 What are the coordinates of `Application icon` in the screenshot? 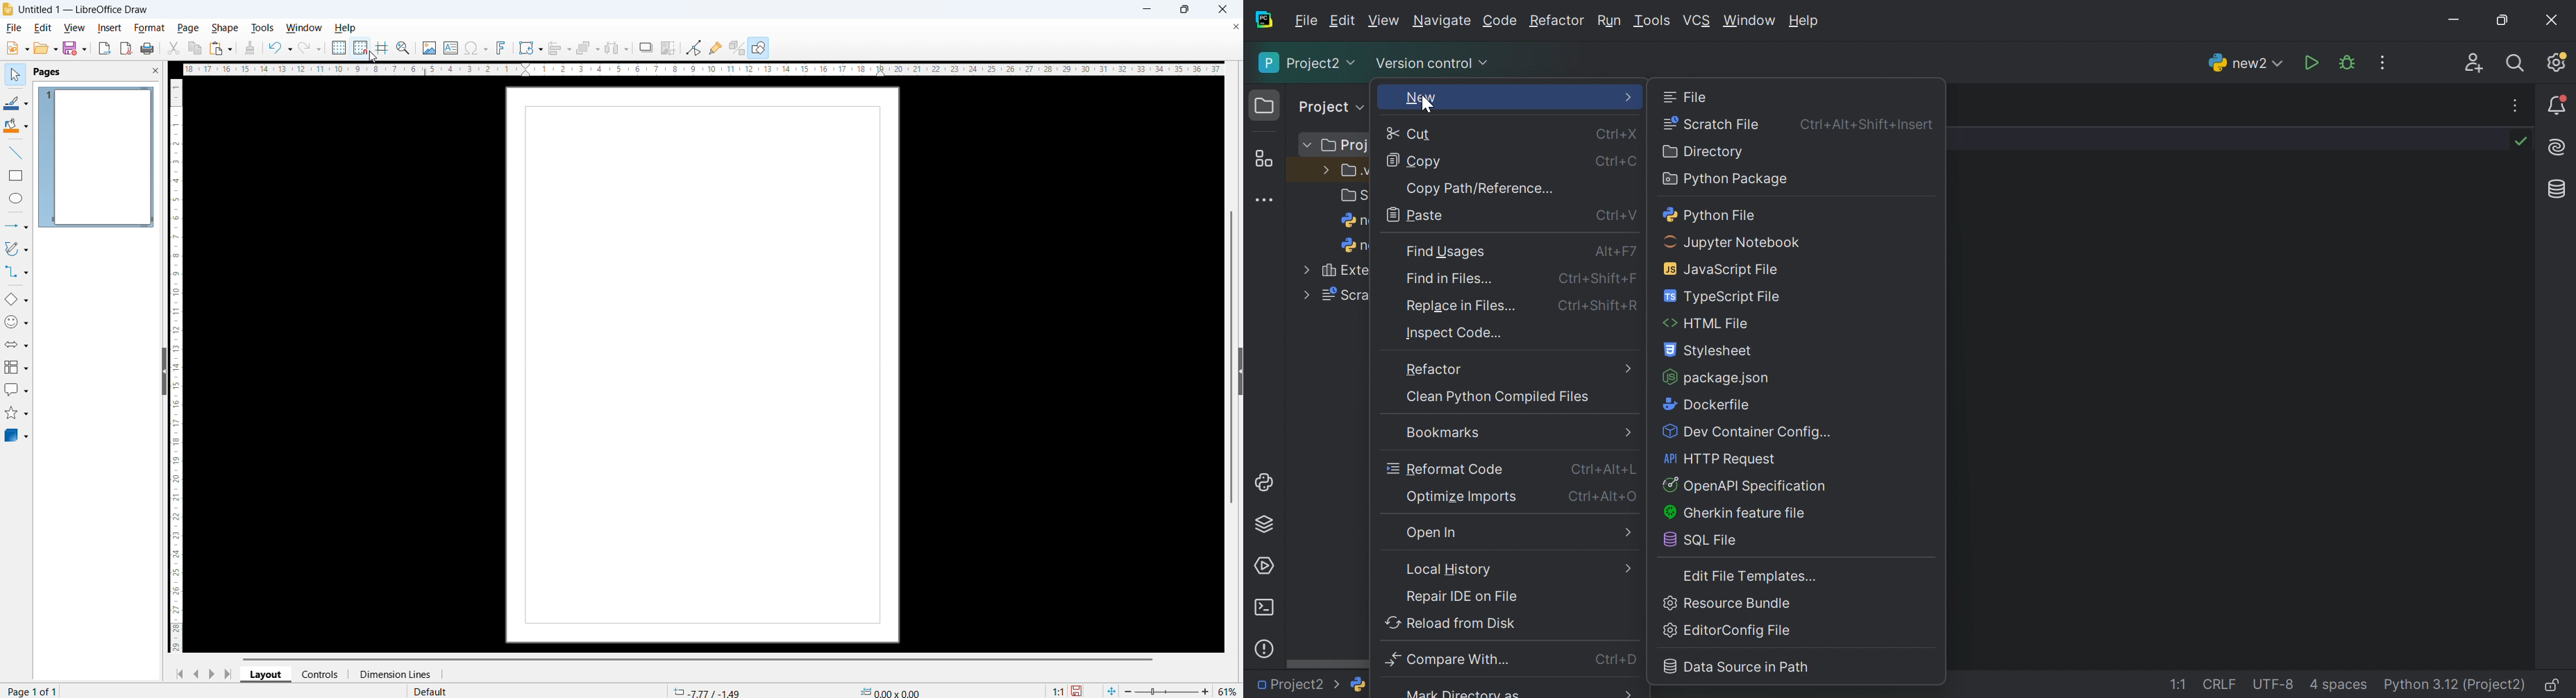 It's located at (8, 10).